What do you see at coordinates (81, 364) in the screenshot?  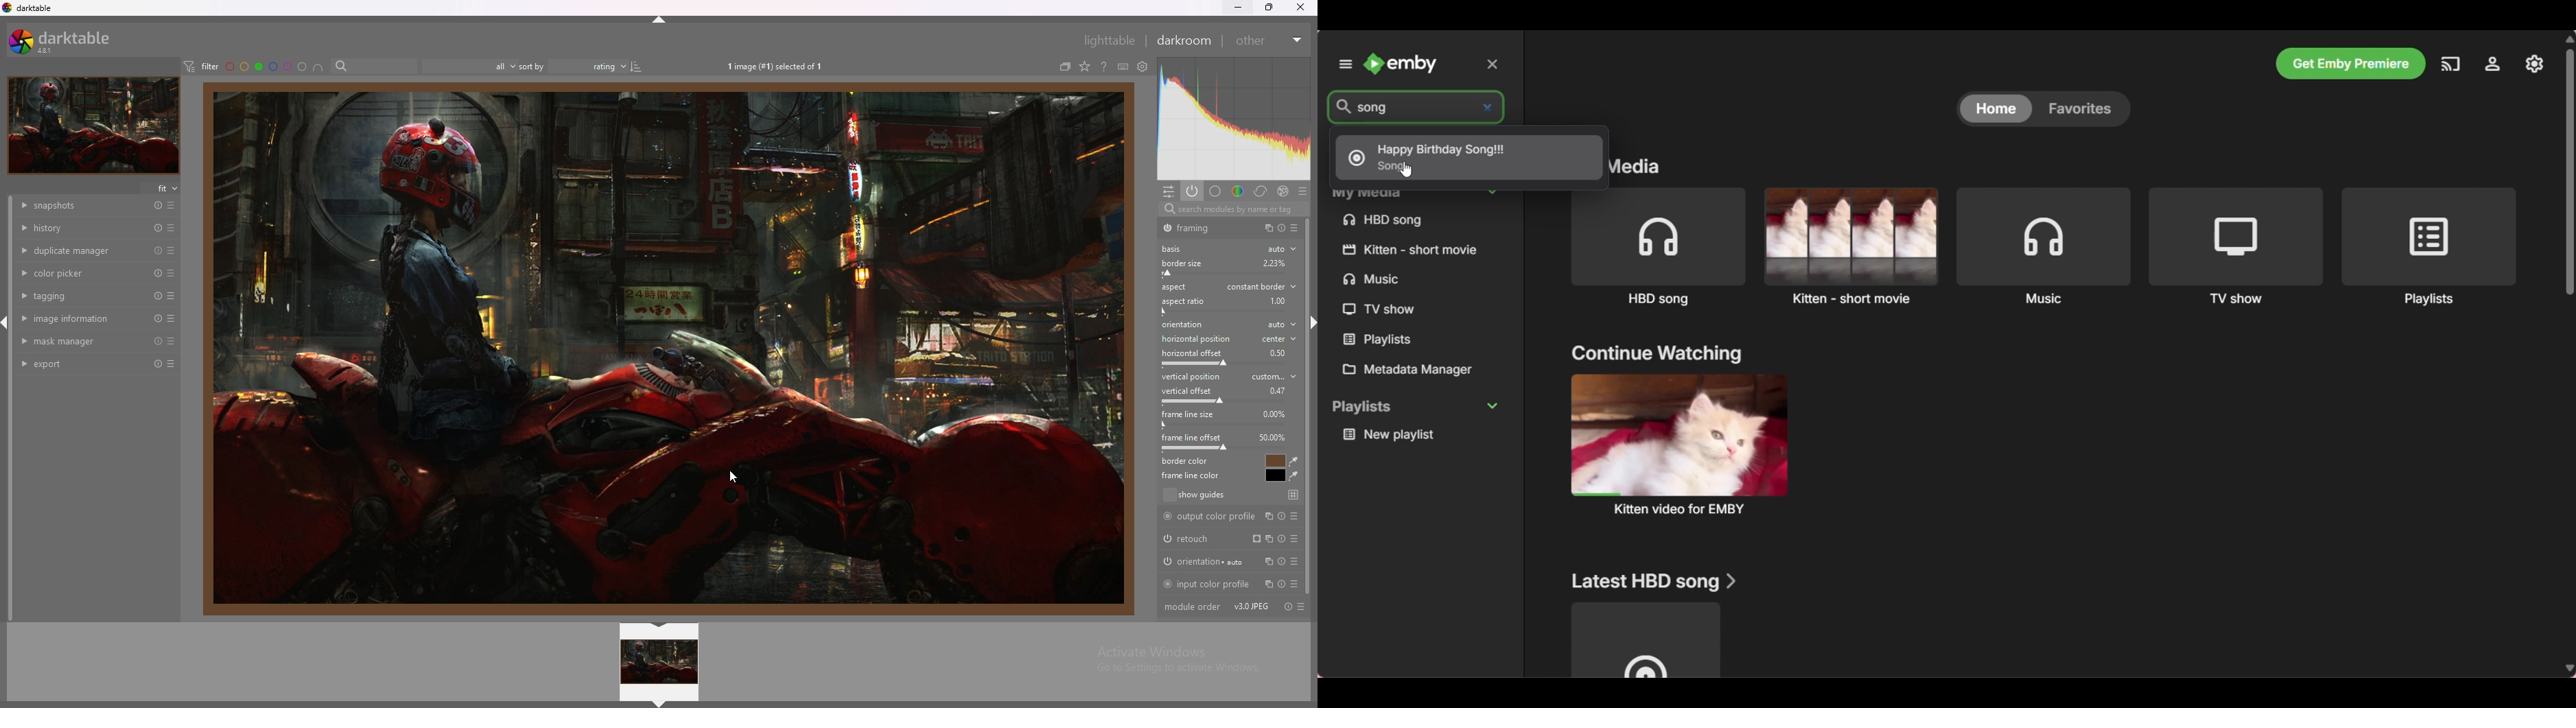 I see `export` at bounding box center [81, 364].